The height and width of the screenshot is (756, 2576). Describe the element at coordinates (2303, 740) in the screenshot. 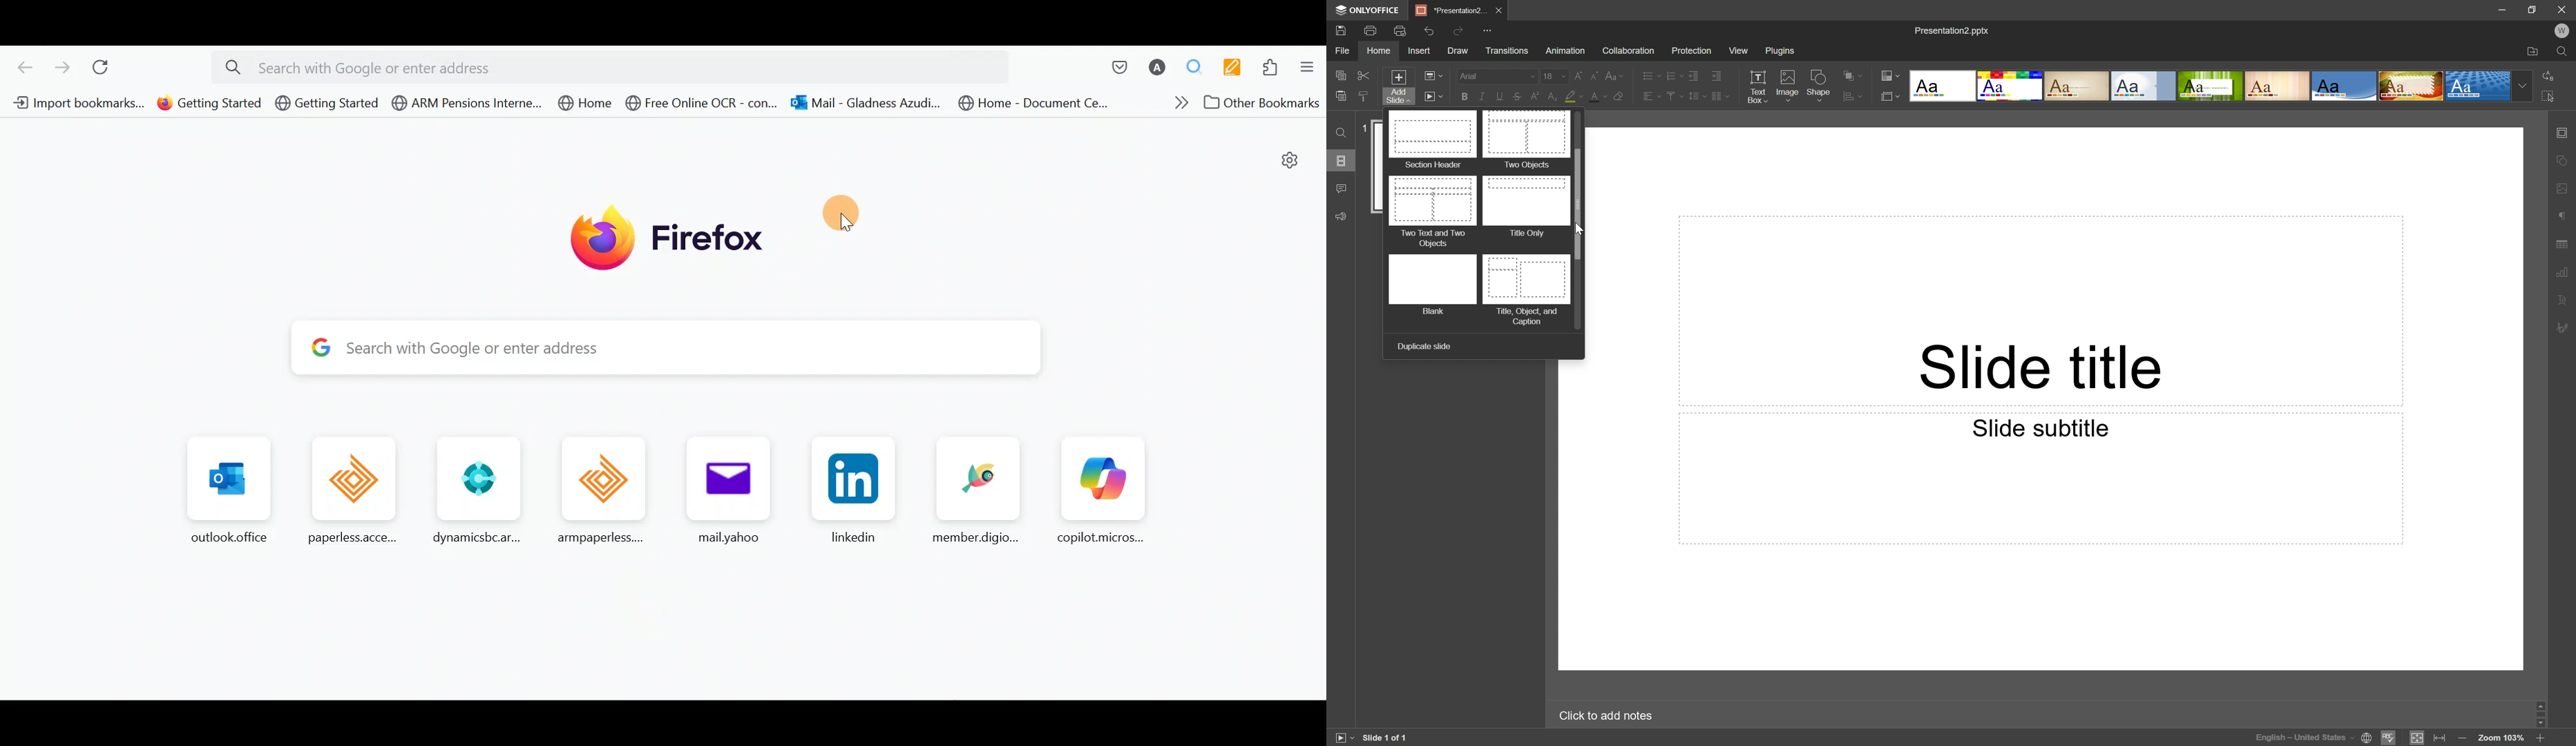

I see `English - United States` at that location.